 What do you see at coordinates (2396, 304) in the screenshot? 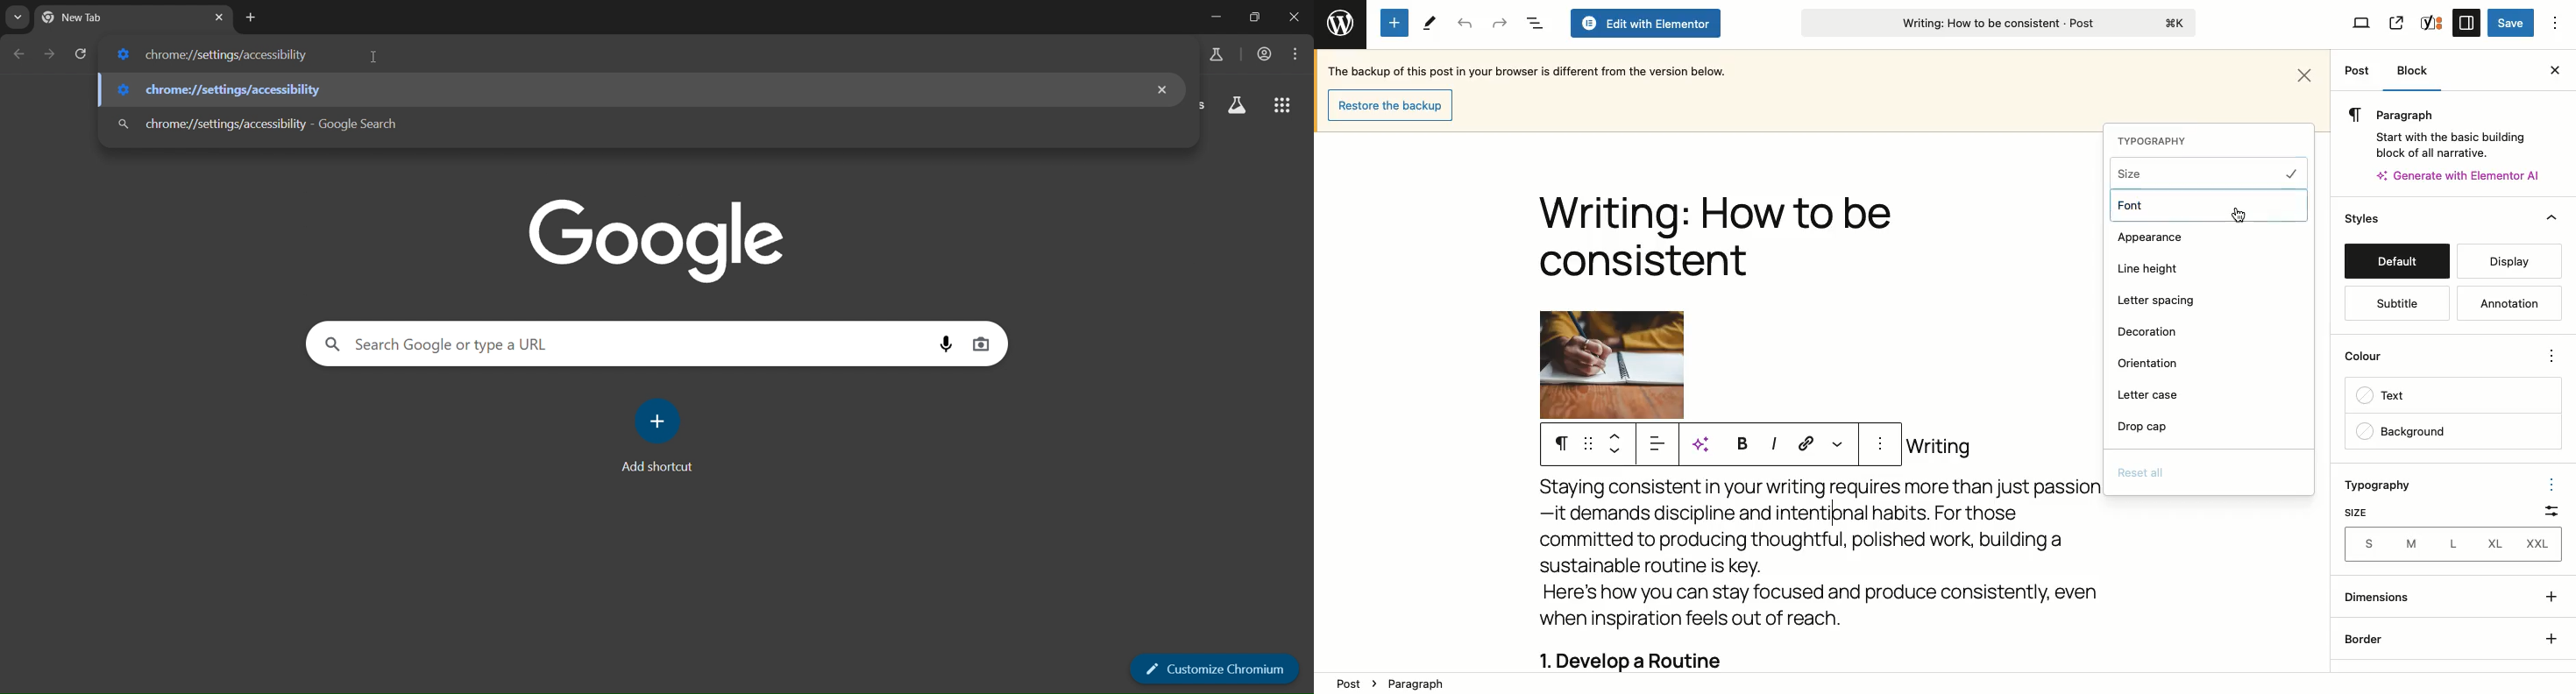
I see `Subtitle` at bounding box center [2396, 304].